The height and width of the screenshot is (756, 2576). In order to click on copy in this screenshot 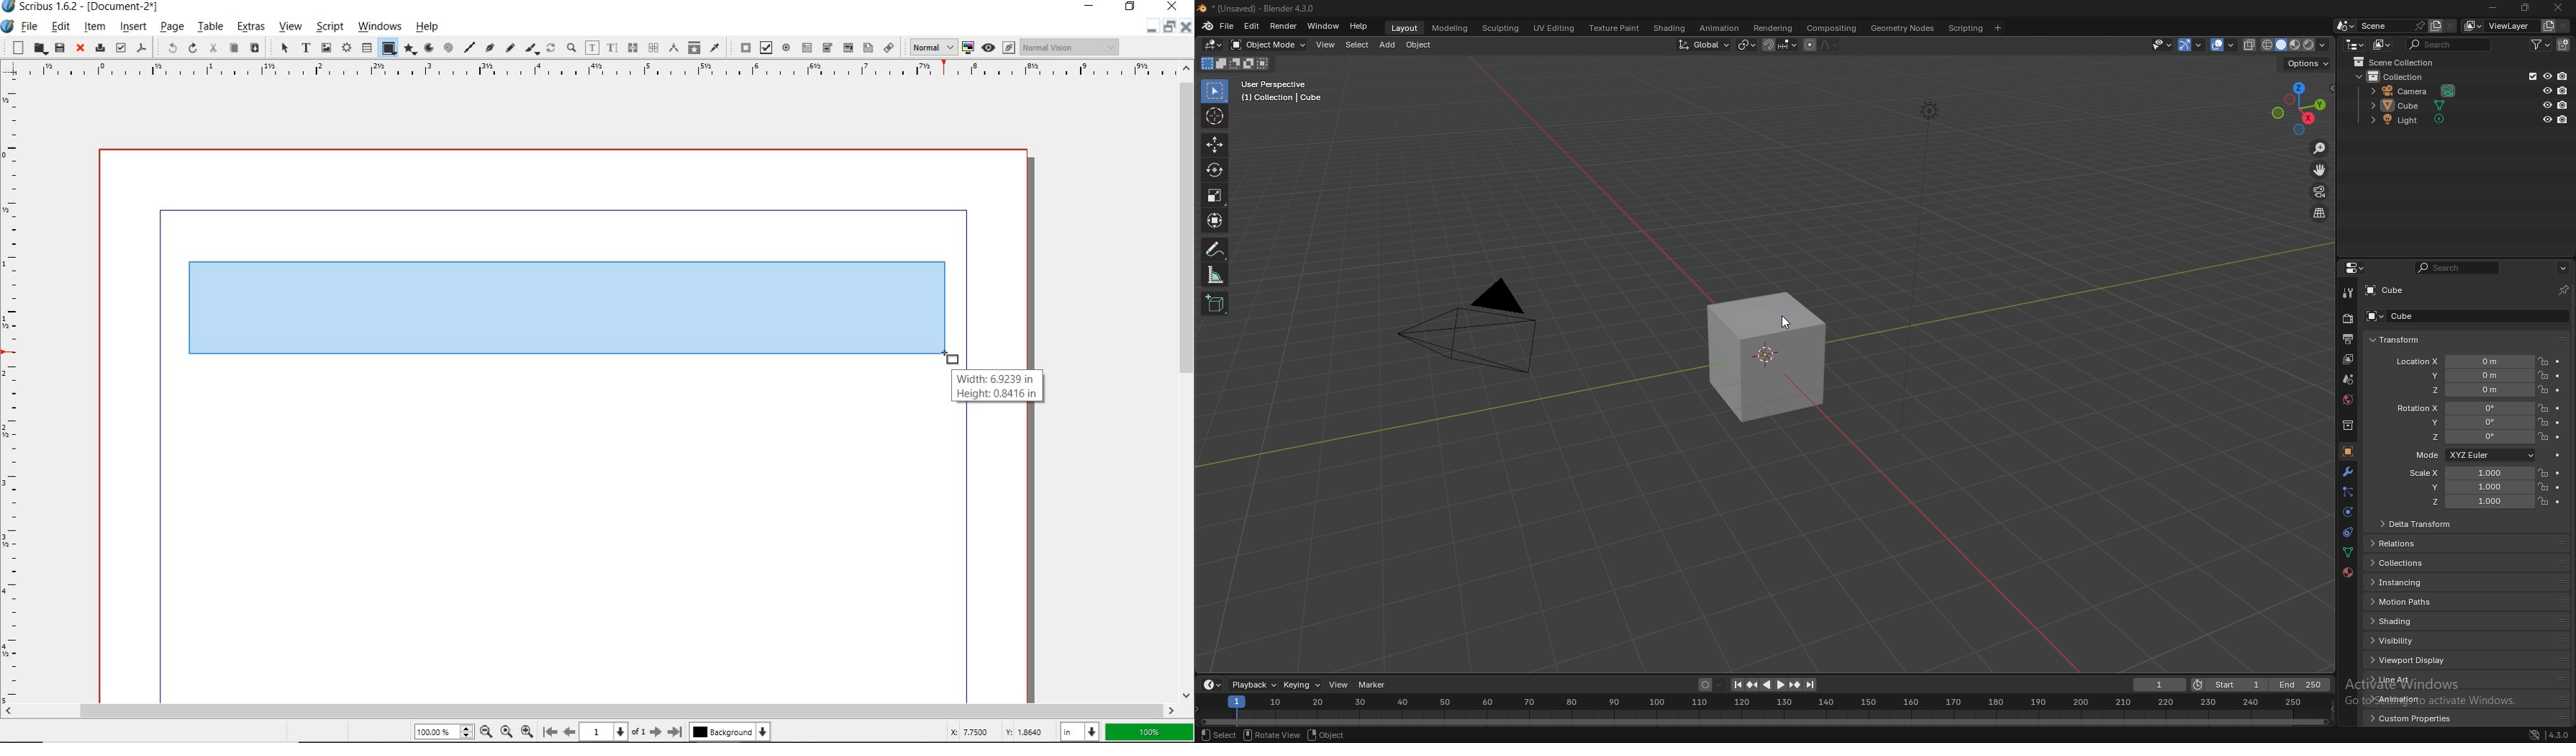, I will do `click(233, 49)`.